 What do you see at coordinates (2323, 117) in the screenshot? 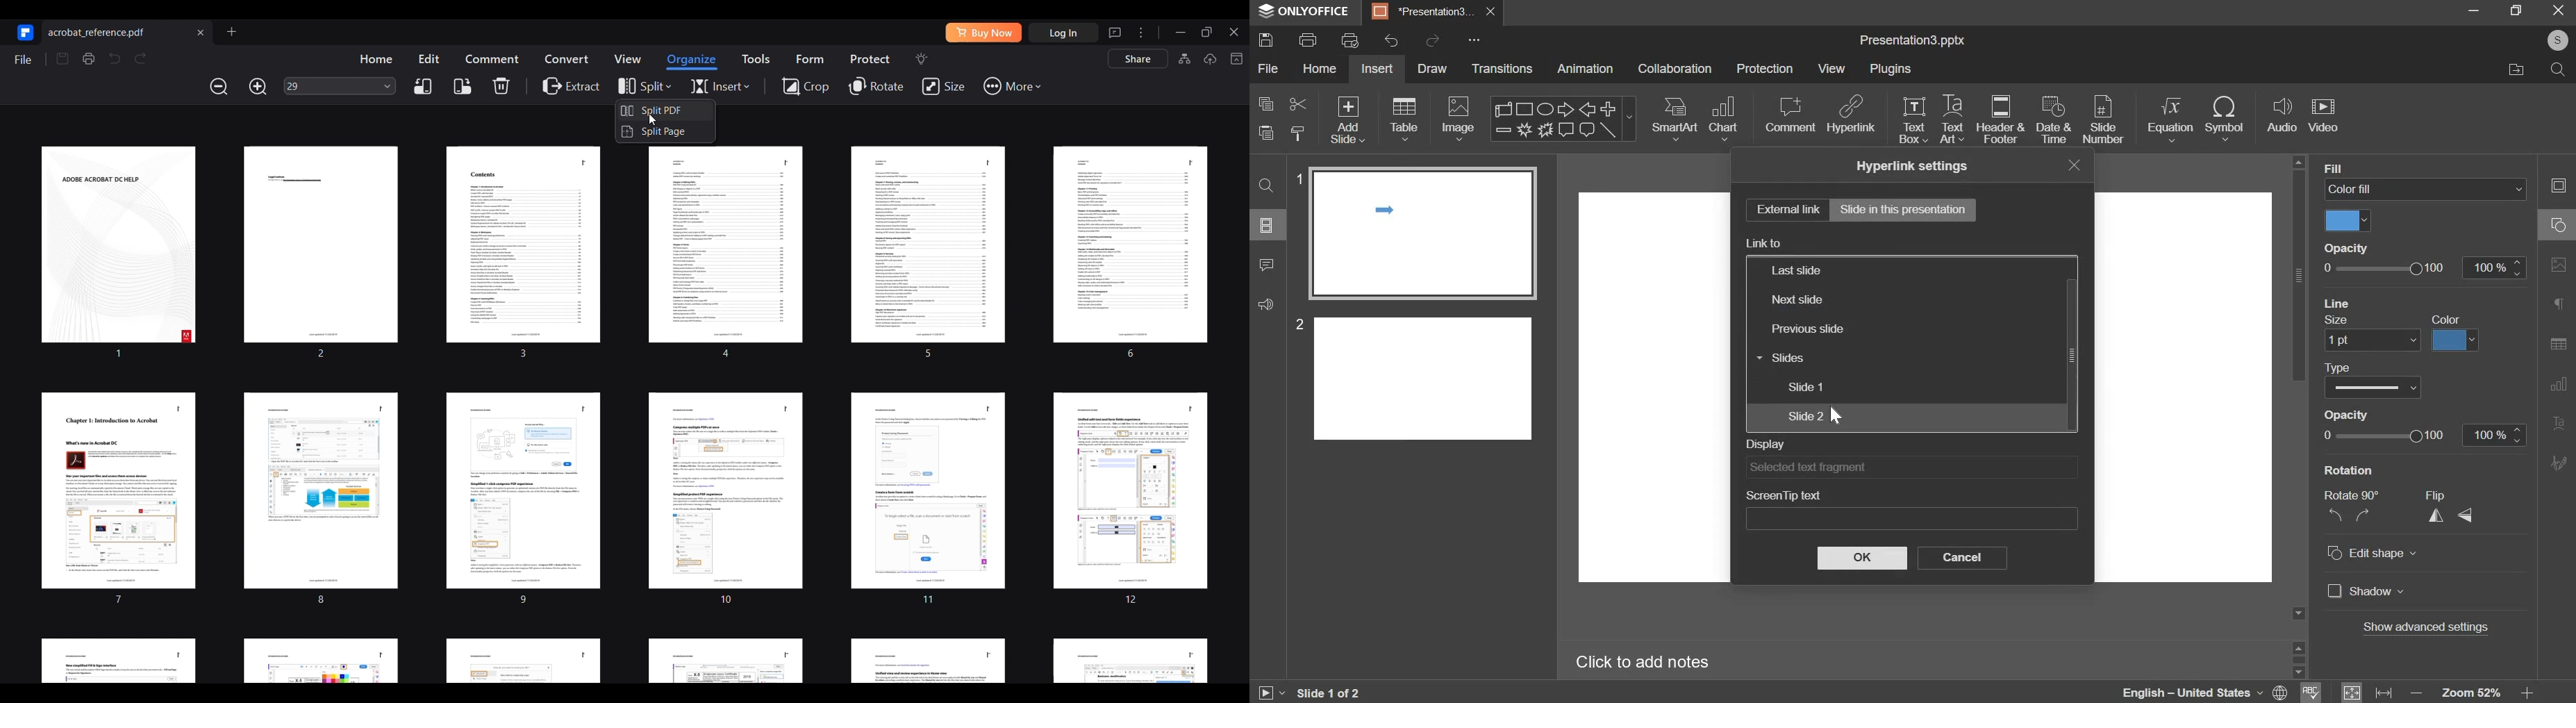
I see `video` at bounding box center [2323, 117].